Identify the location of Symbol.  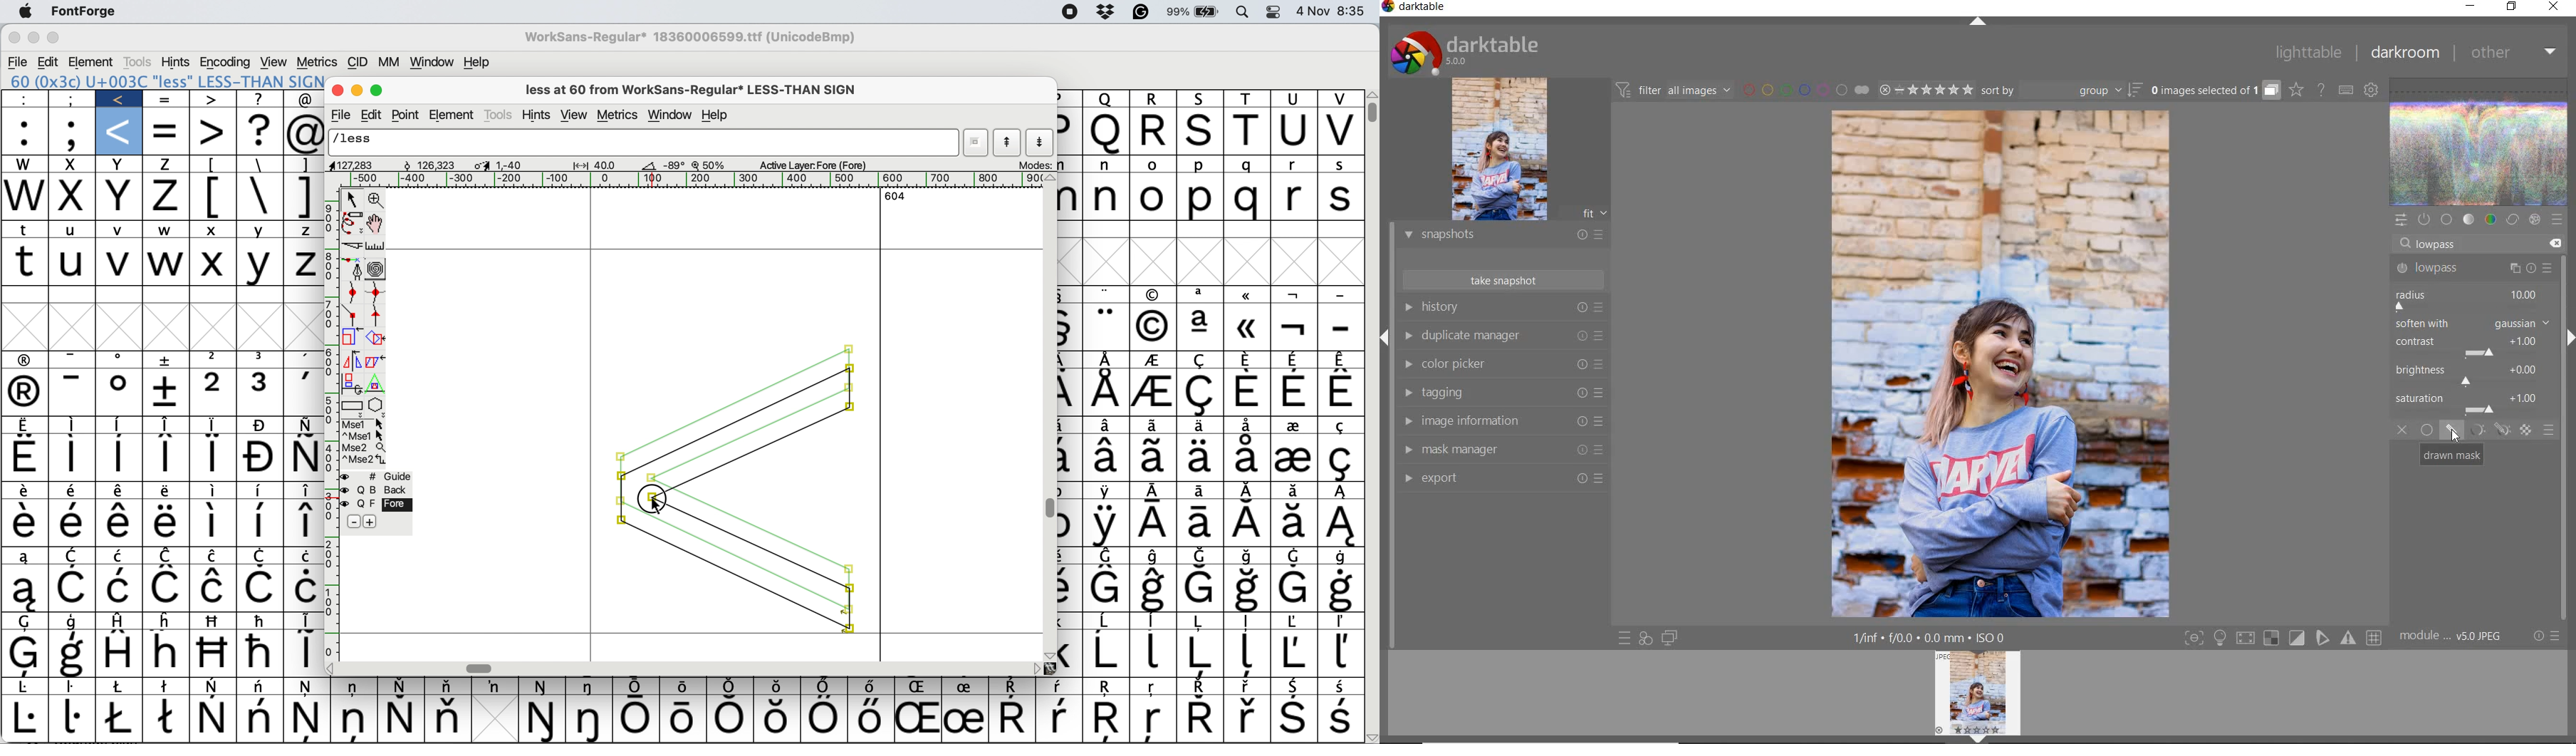
(76, 688).